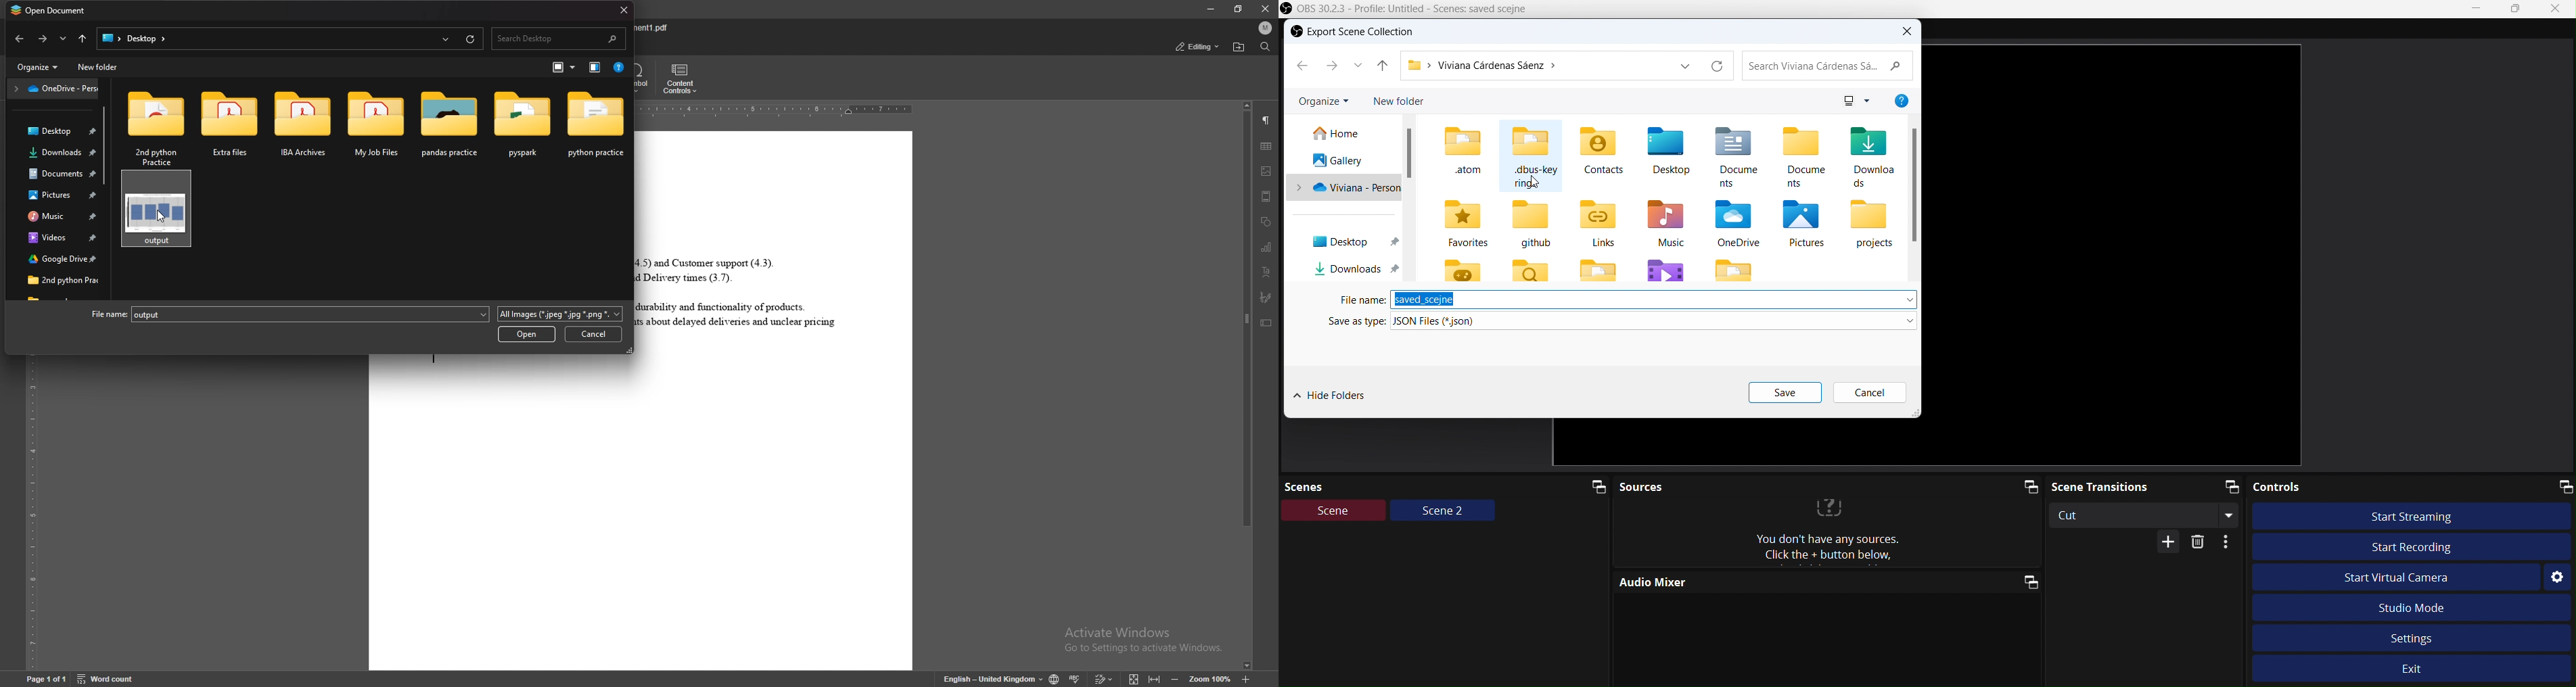  Describe the element at coordinates (683, 79) in the screenshot. I see `content controls` at that location.